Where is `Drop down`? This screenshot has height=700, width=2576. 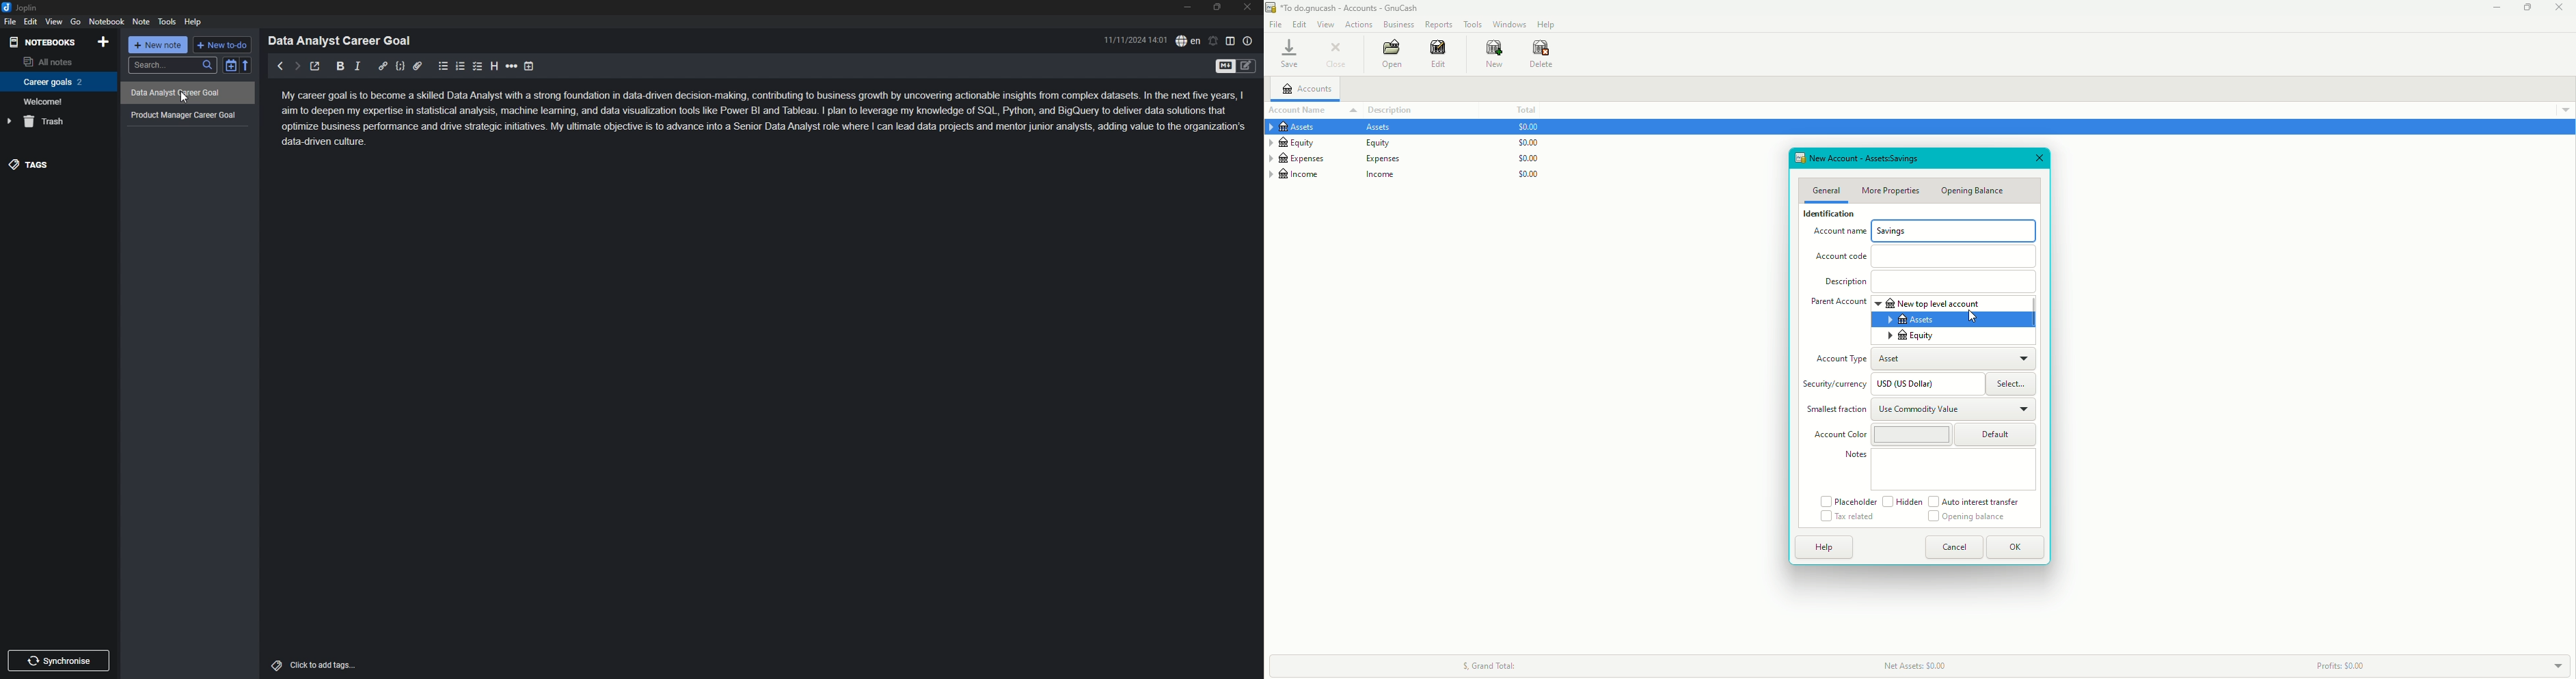 Drop down is located at coordinates (2565, 109).